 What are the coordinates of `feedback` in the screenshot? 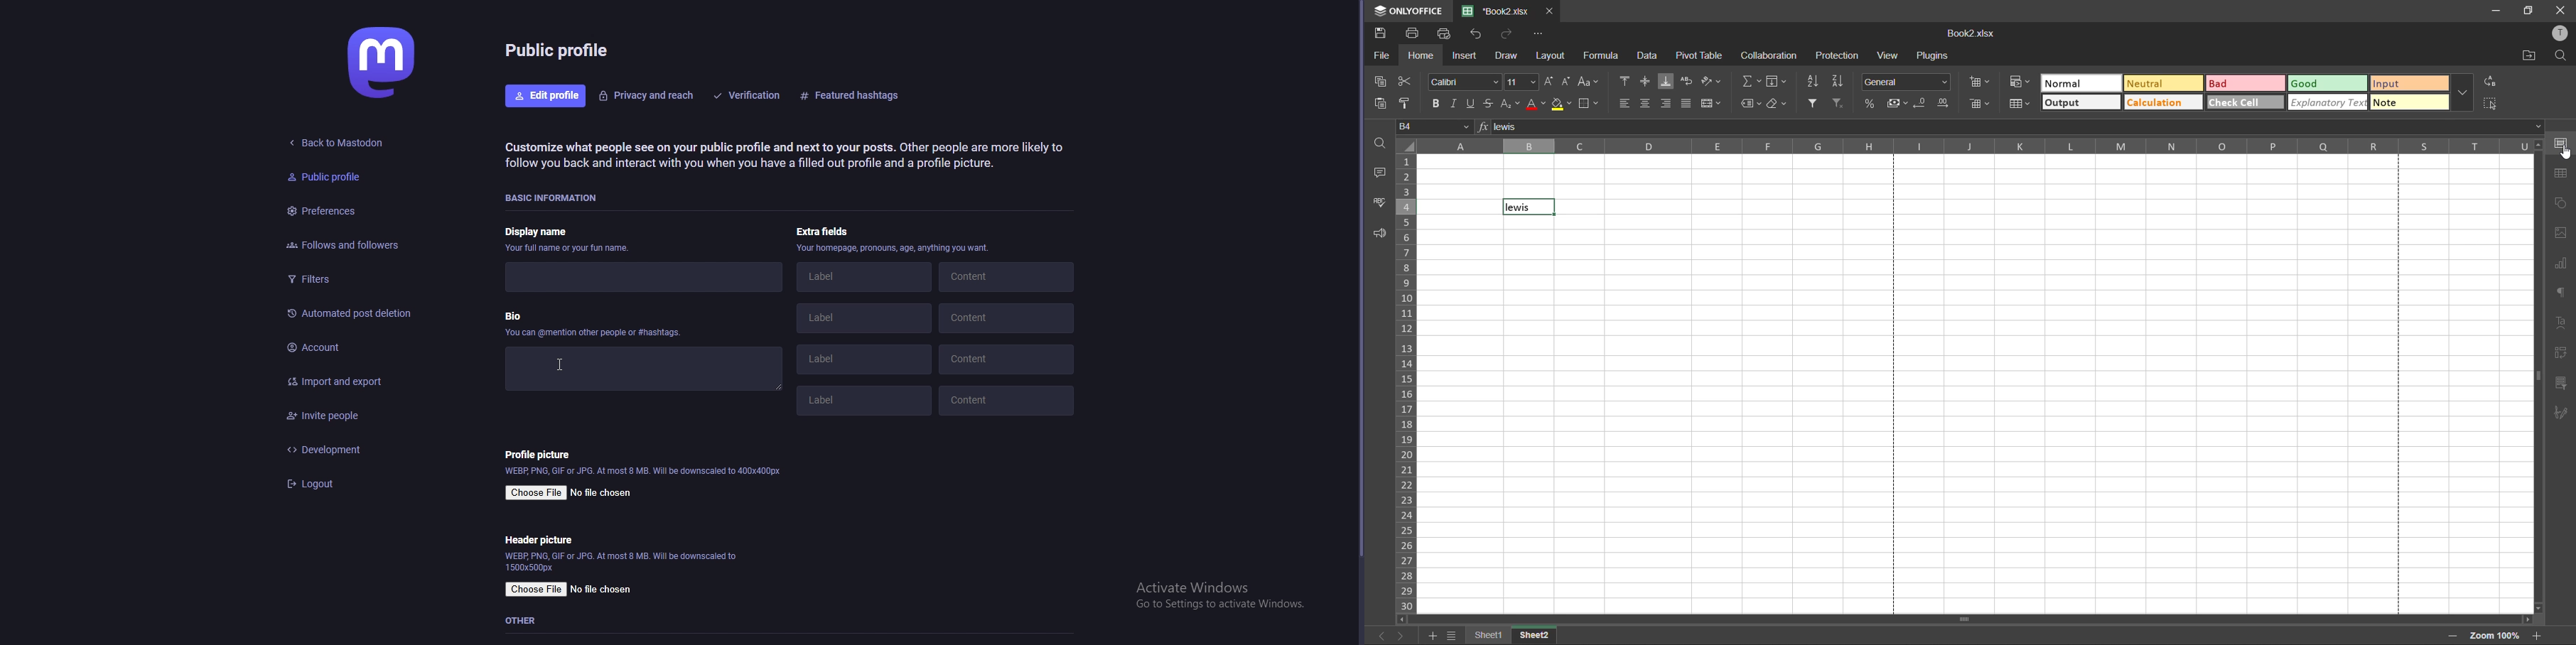 It's located at (1380, 233).